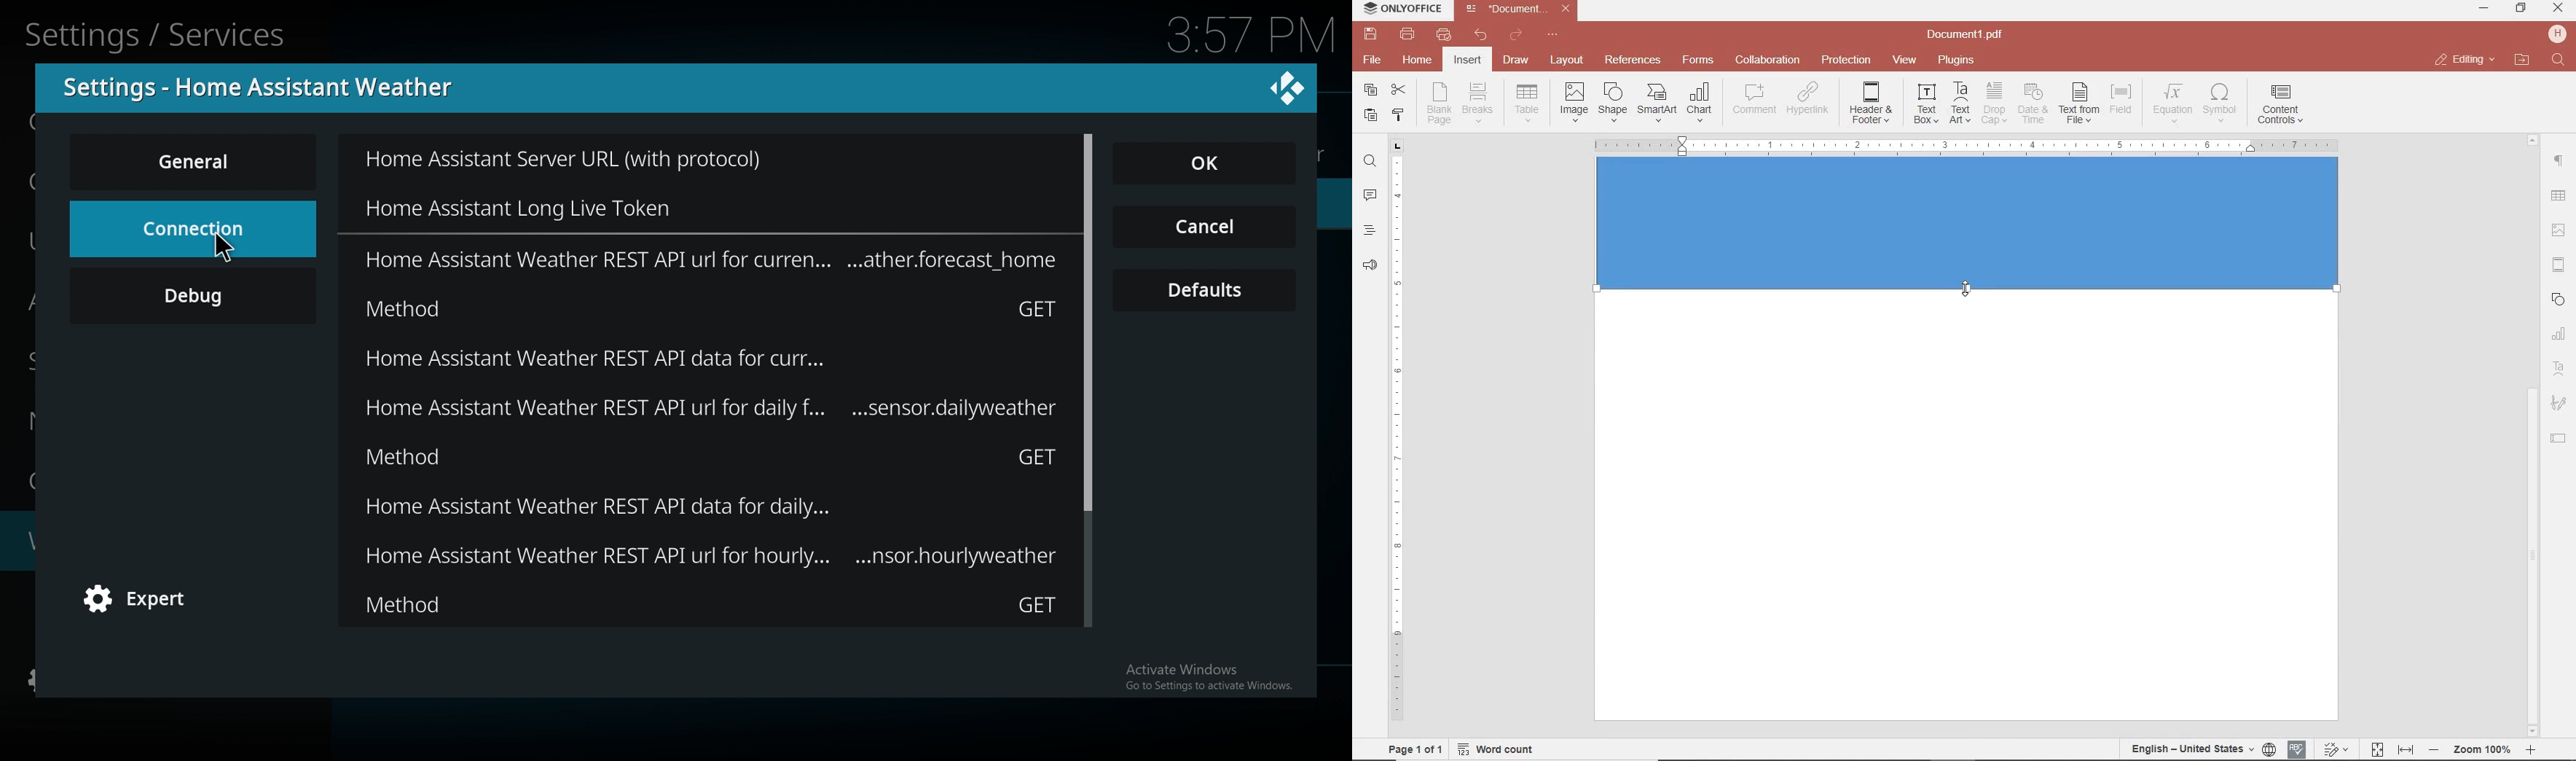  I want to click on fit to page and width, so click(2390, 750).